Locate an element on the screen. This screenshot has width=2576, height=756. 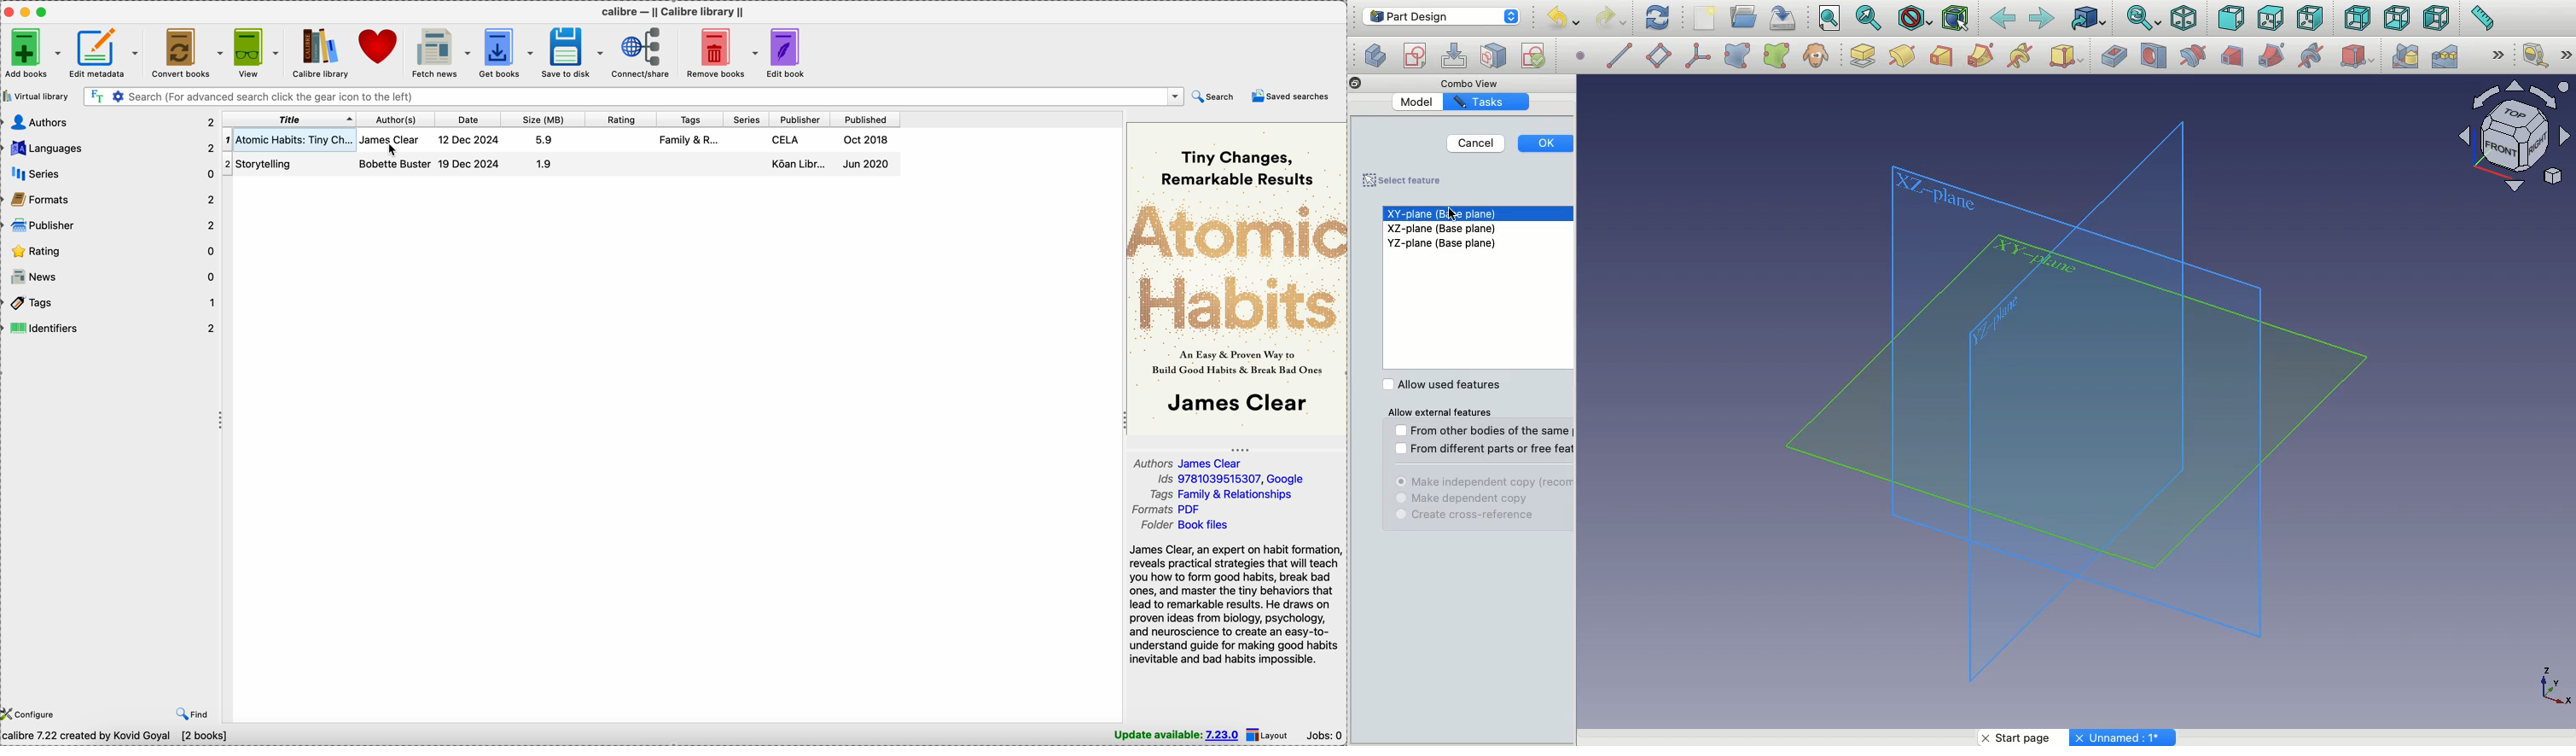
Planes is located at coordinates (2085, 404).